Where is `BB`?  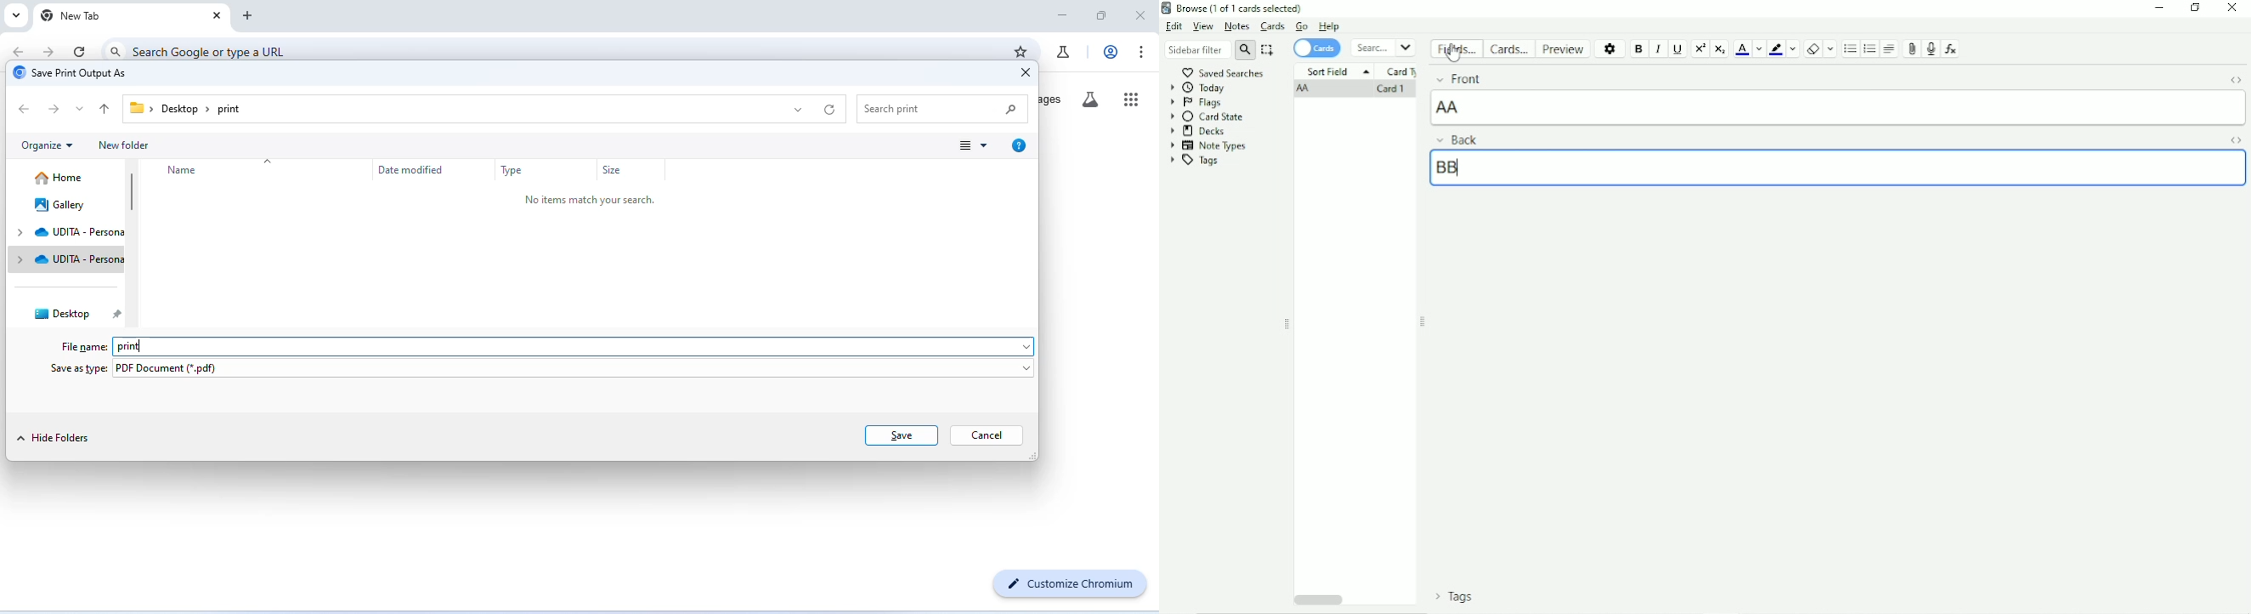
BB is located at coordinates (1447, 167).